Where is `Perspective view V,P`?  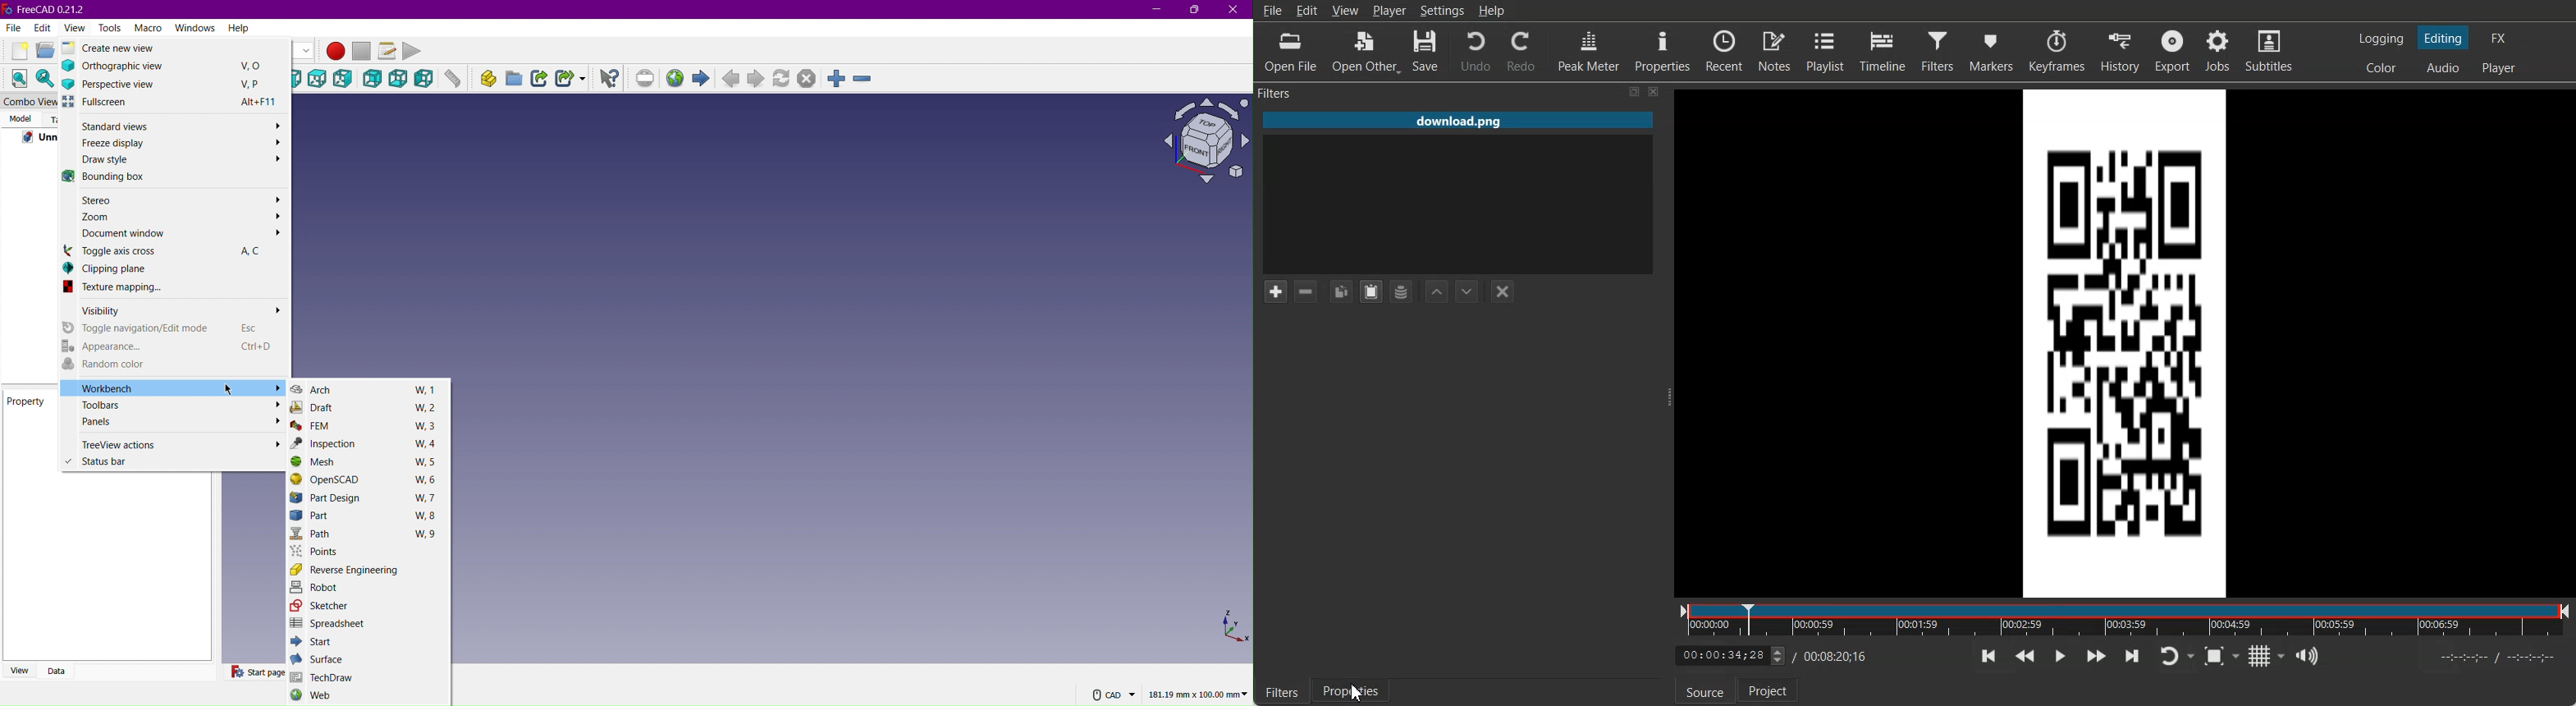 Perspective view V,P is located at coordinates (162, 85).